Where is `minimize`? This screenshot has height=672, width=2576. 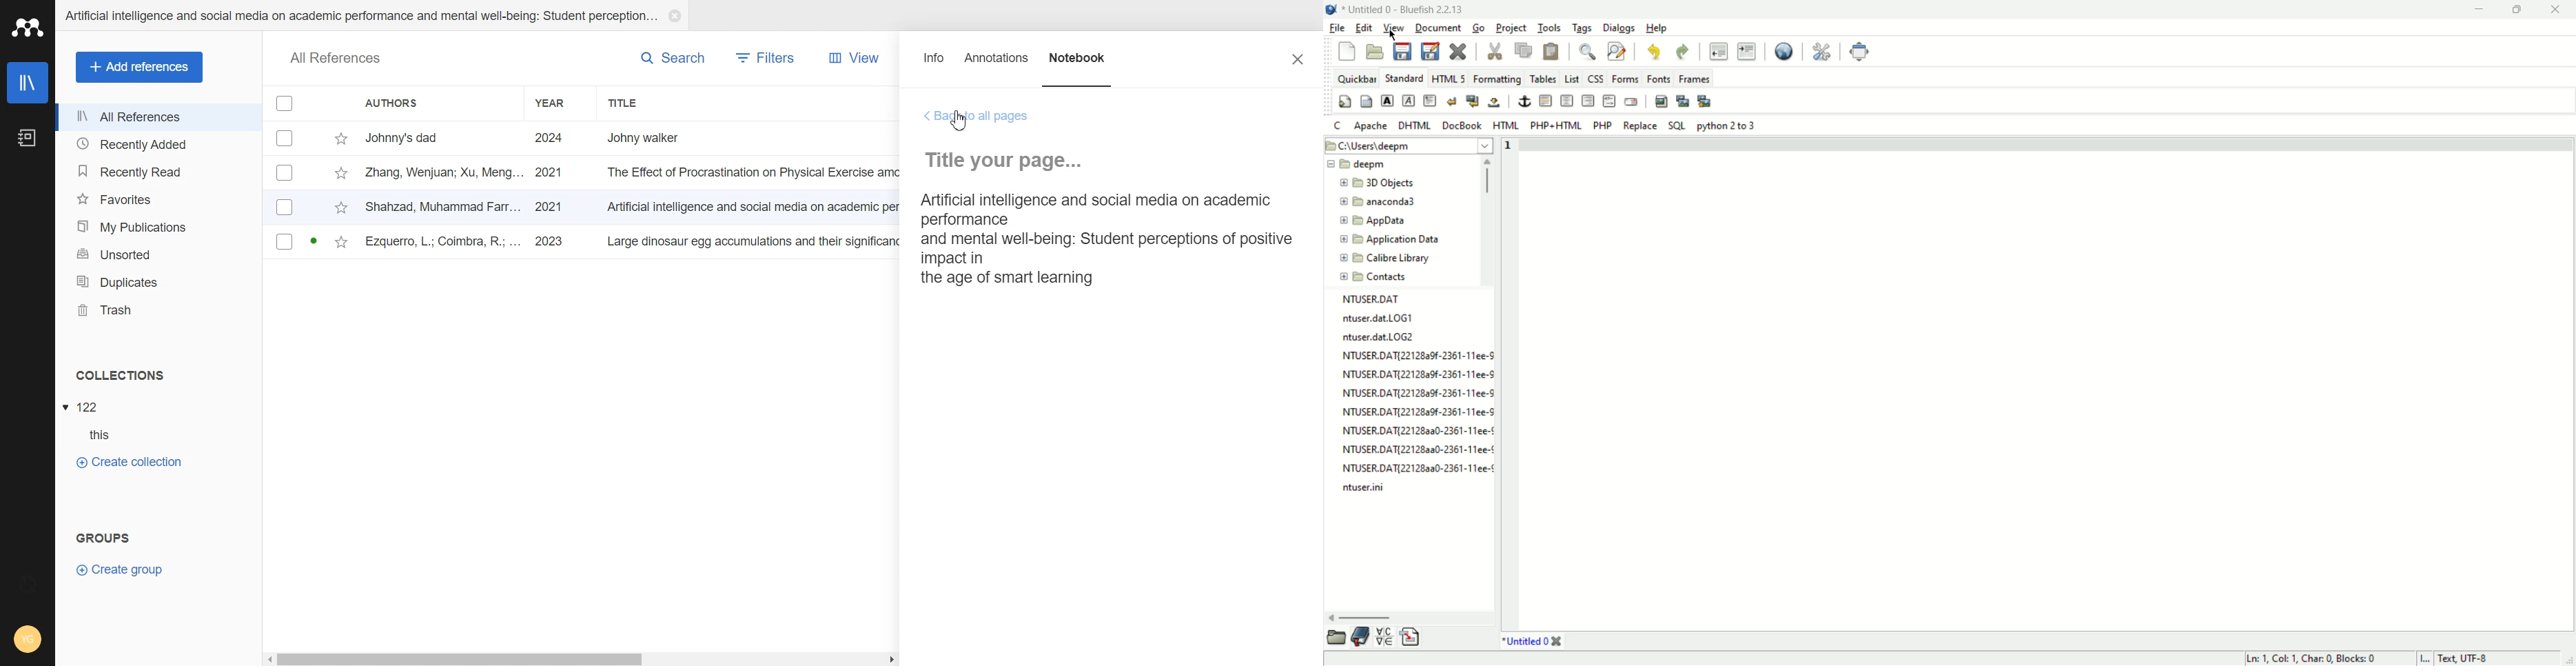 minimize is located at coordinates (2482, 9).